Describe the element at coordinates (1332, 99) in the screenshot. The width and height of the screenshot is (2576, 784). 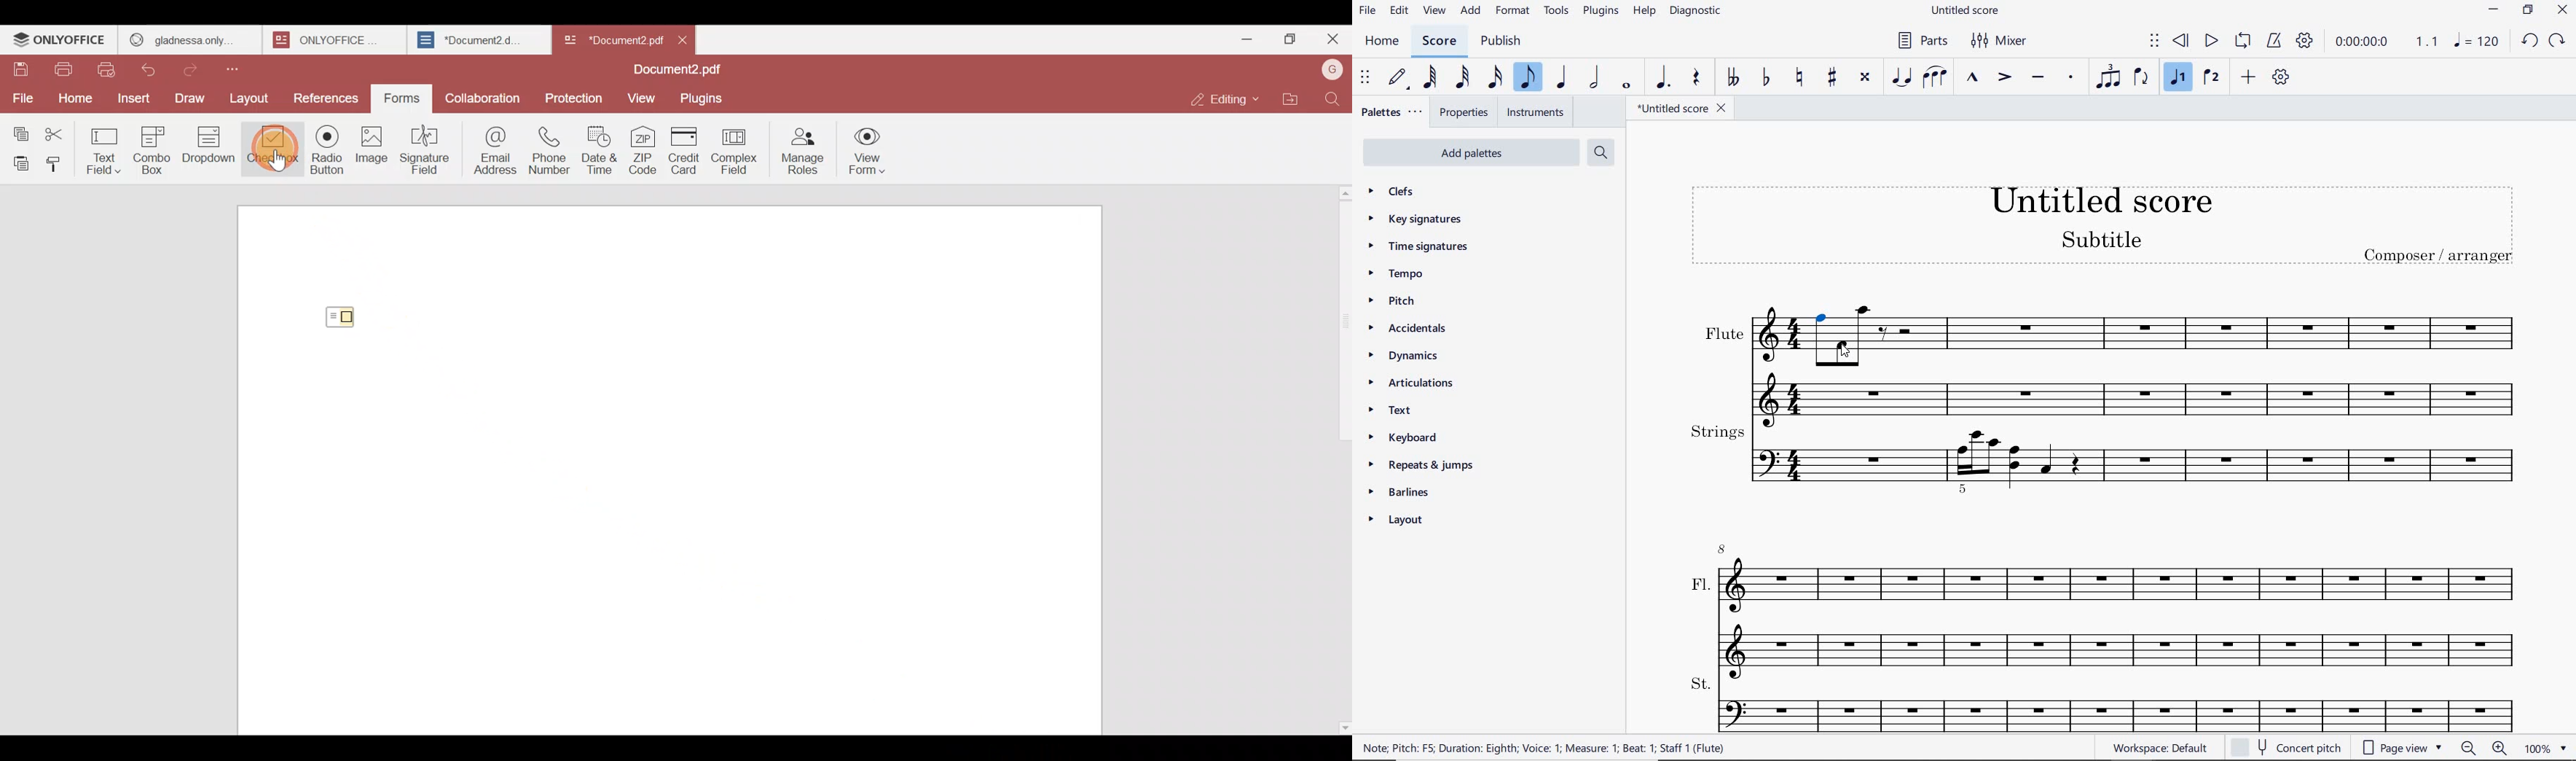
I see `Find` at that location.